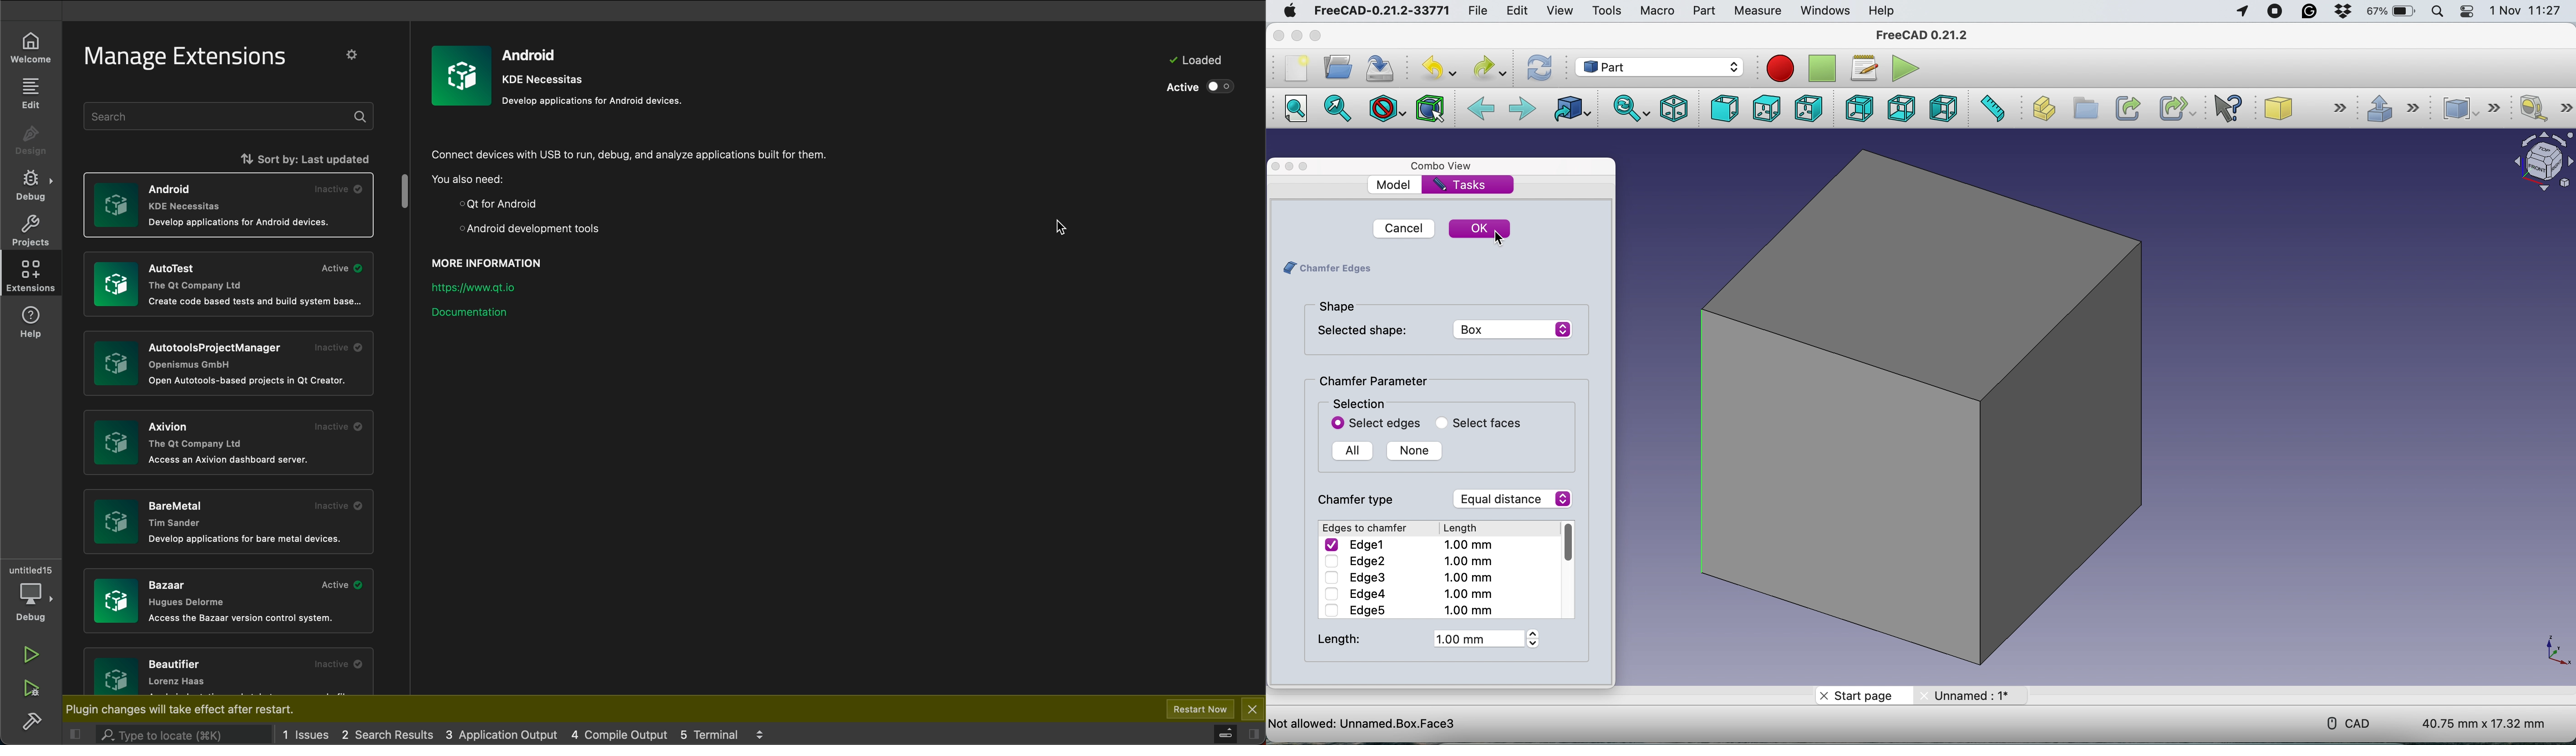 Image resolution: width=2576 pixels, height=756 pixels. What do you see at coordinates (2468, 12) in the screenshot?
I see `control center` at bounding box center [2468, 12].